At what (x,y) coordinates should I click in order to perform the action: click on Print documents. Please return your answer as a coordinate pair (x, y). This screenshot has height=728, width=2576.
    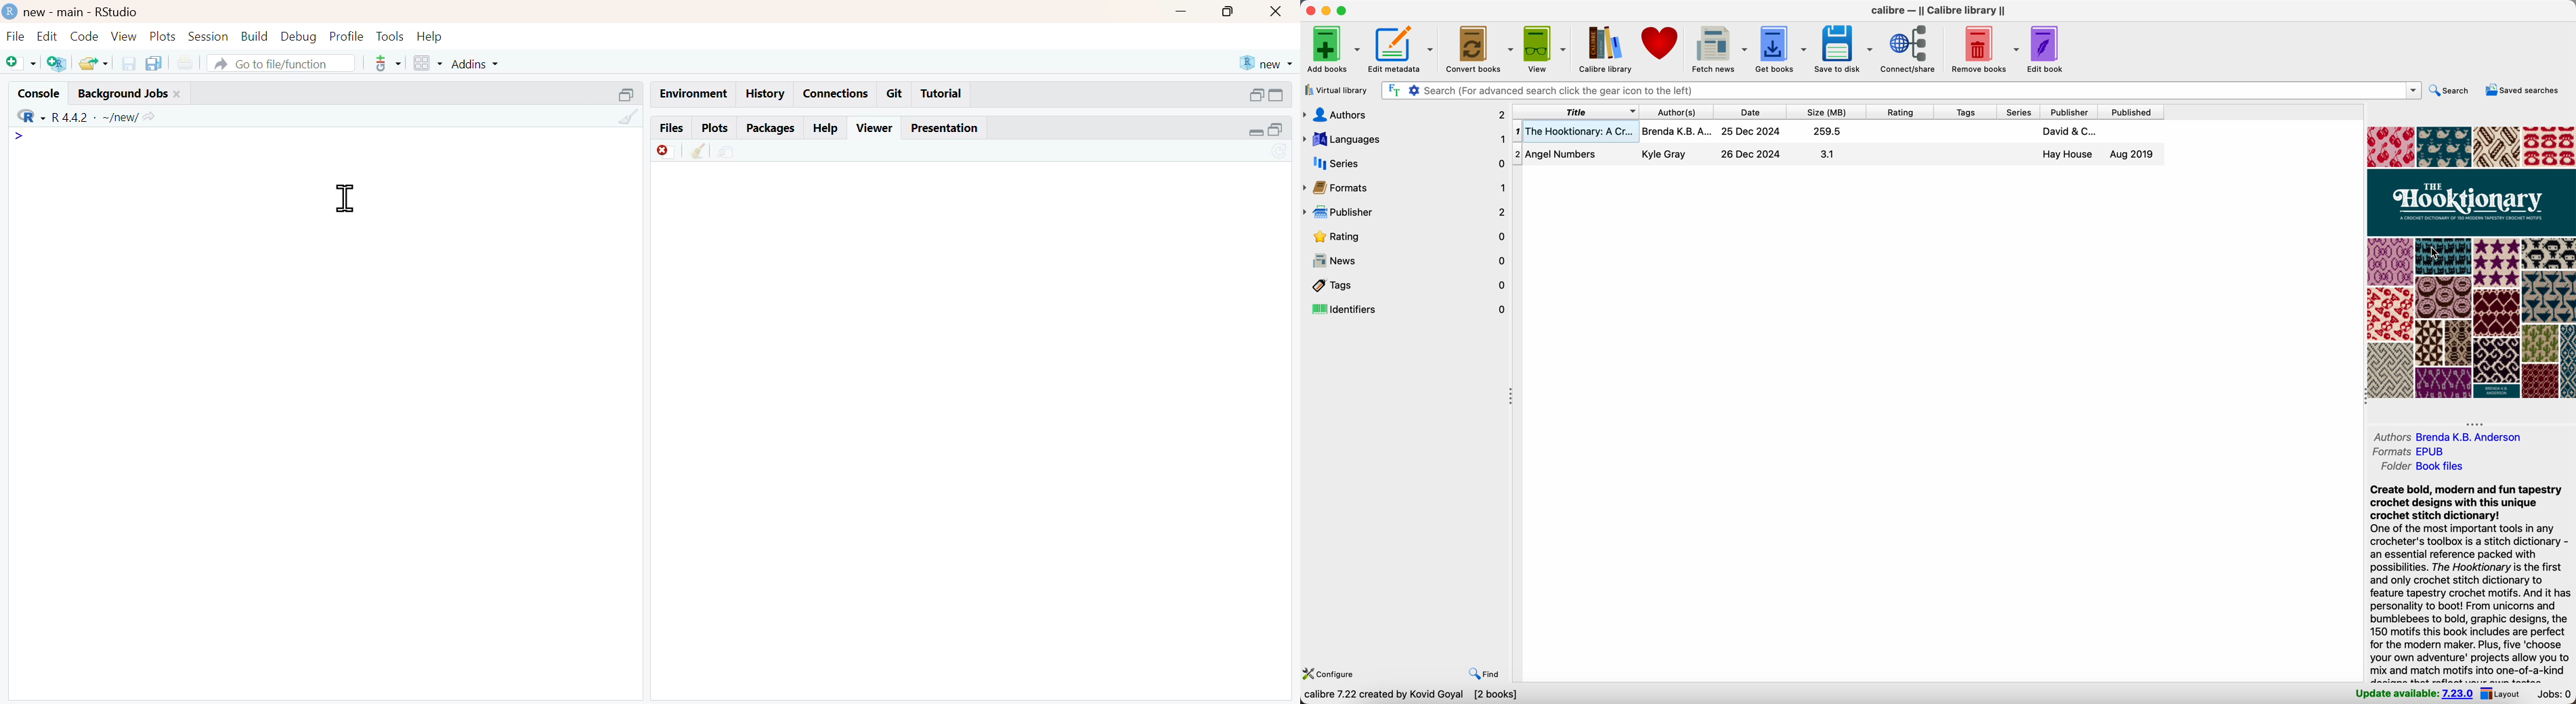
    Looking at the image, I should click on (188, 60).